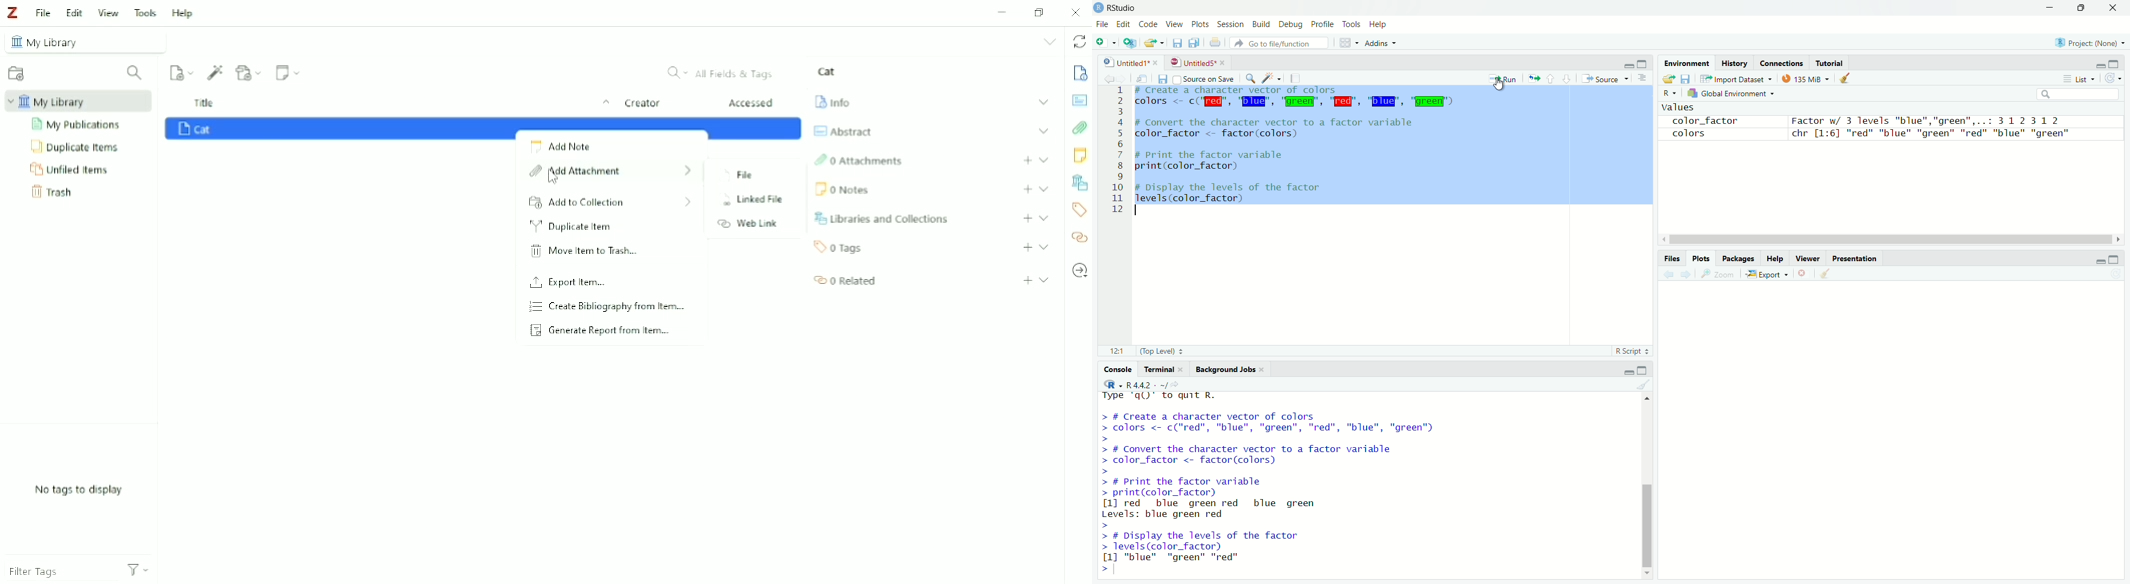  Describe the element at coordinates (1195, 44) in the screenshot. I see `save all open documents` at that location.